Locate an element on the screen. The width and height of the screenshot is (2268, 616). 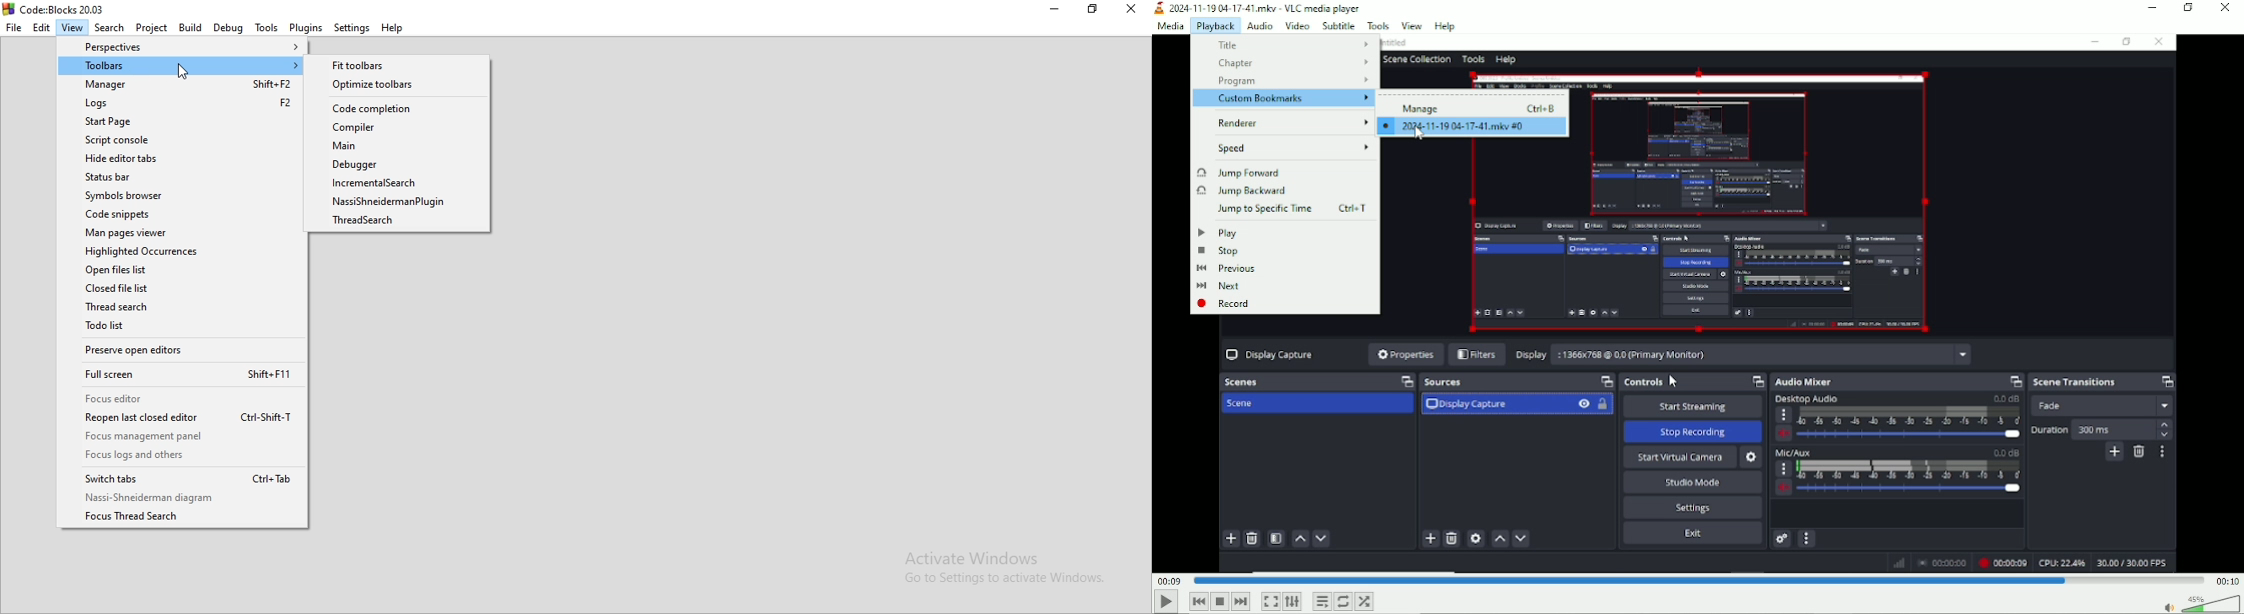
Highlighted Occurences is located at coordinates (183, 251).